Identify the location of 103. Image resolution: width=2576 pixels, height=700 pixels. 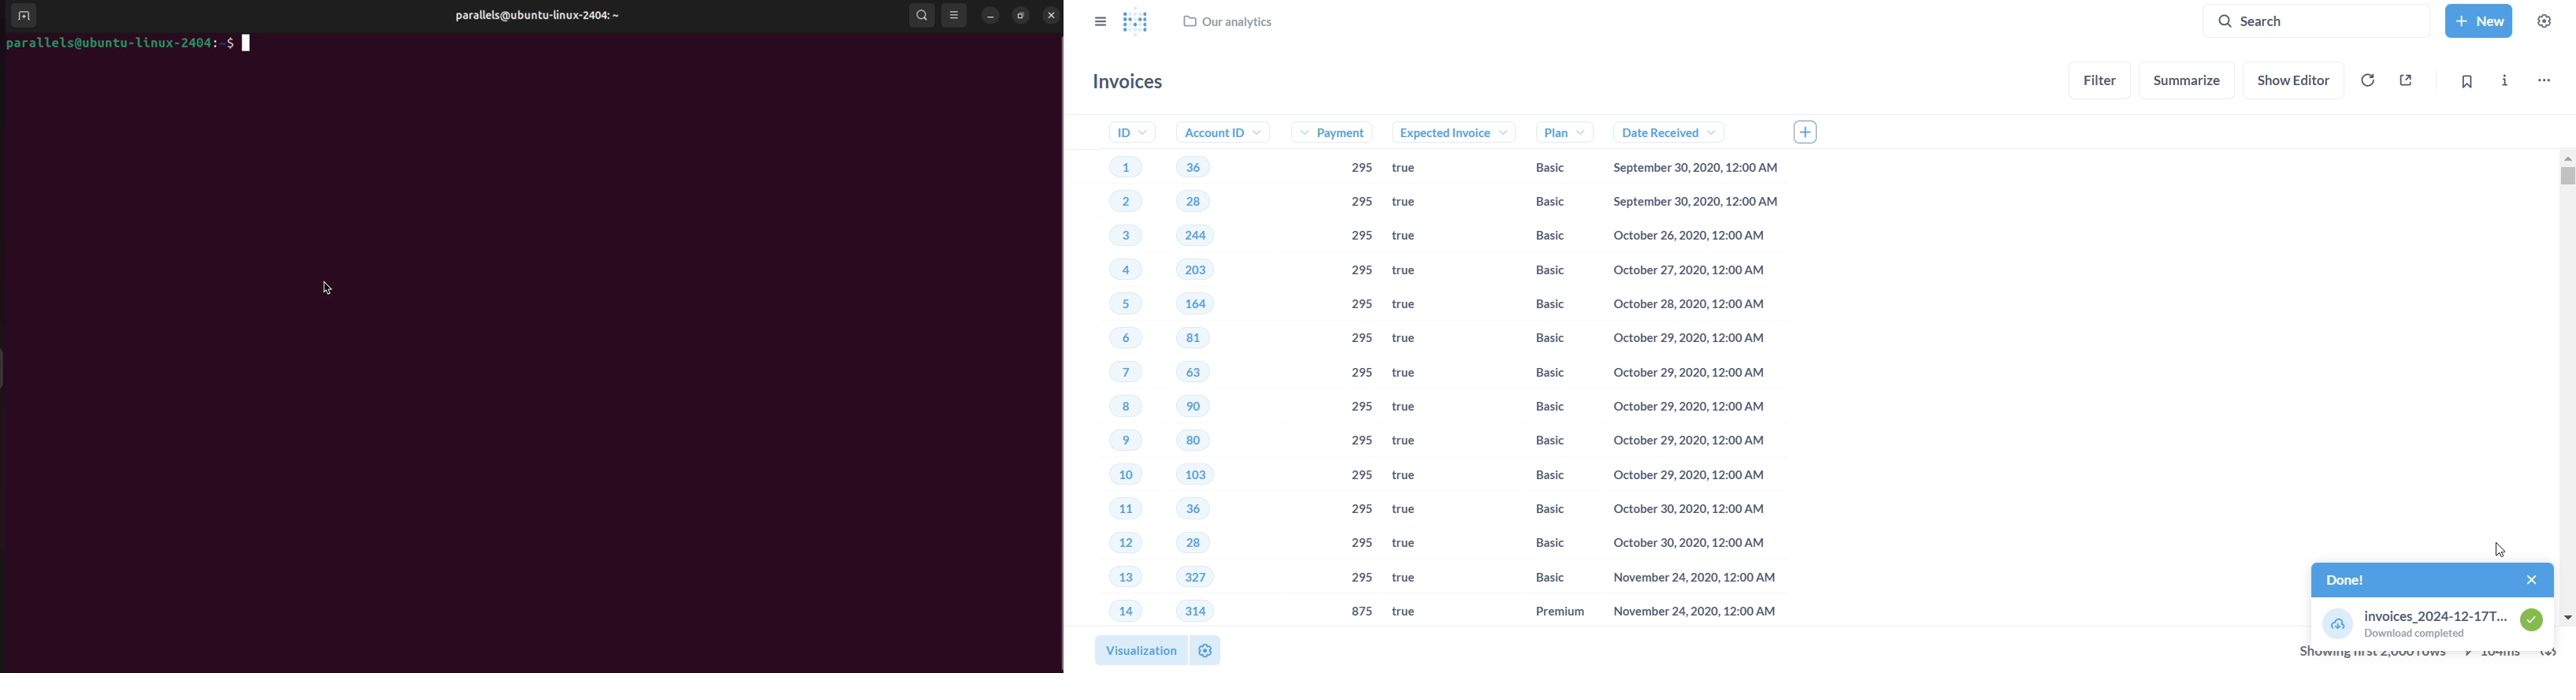
(1198, 475).